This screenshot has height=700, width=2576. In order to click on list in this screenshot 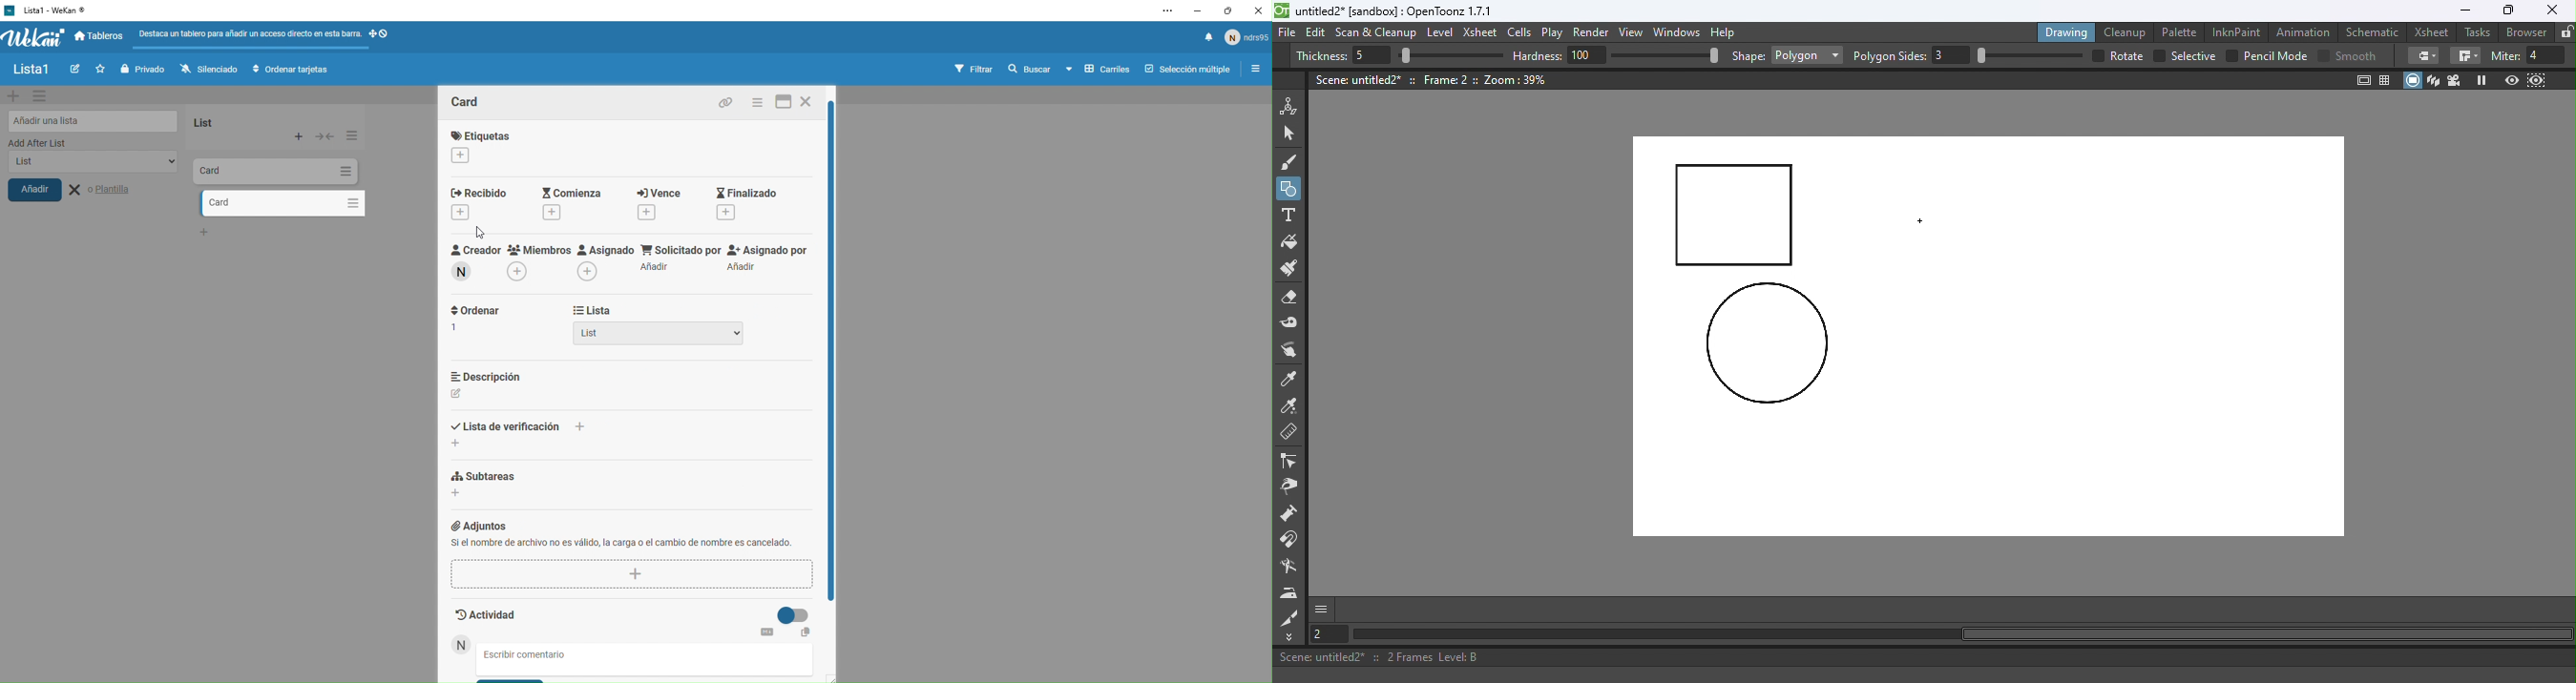, I will do `click(223, 120)`.